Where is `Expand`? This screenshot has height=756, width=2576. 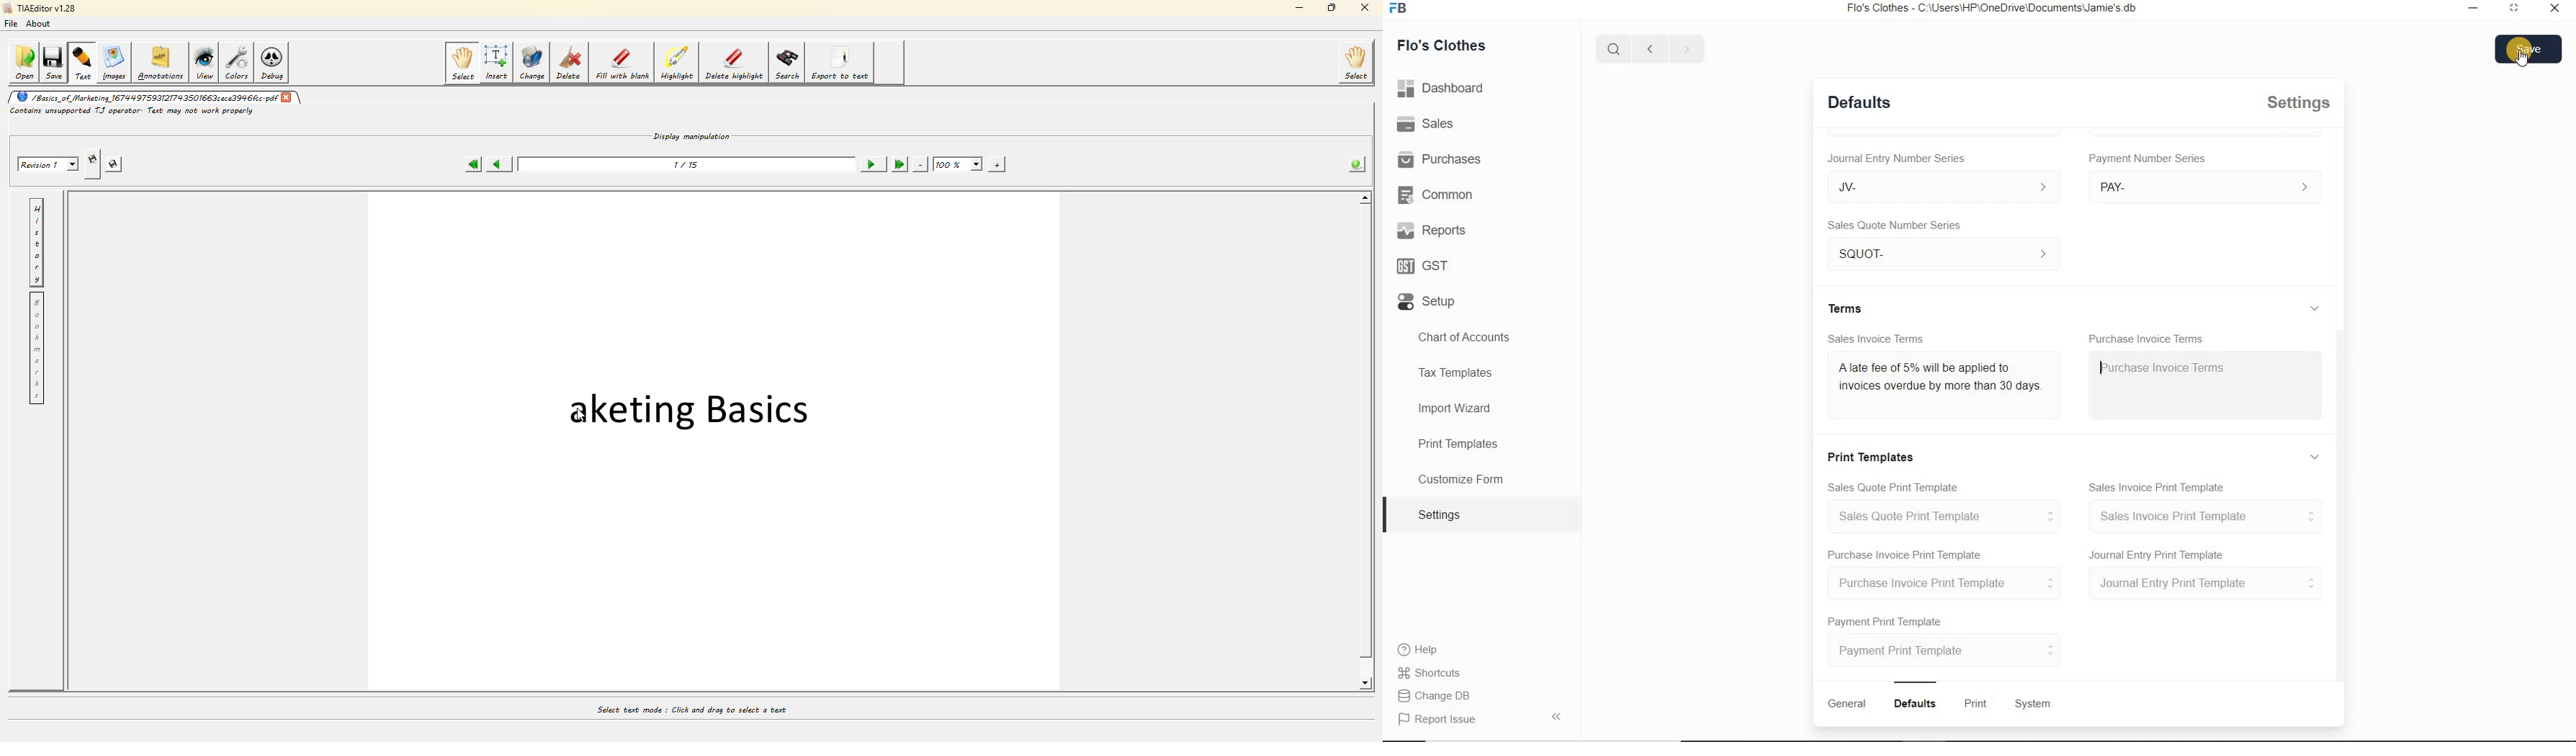 Expand is located at coordinates (2512, 9).